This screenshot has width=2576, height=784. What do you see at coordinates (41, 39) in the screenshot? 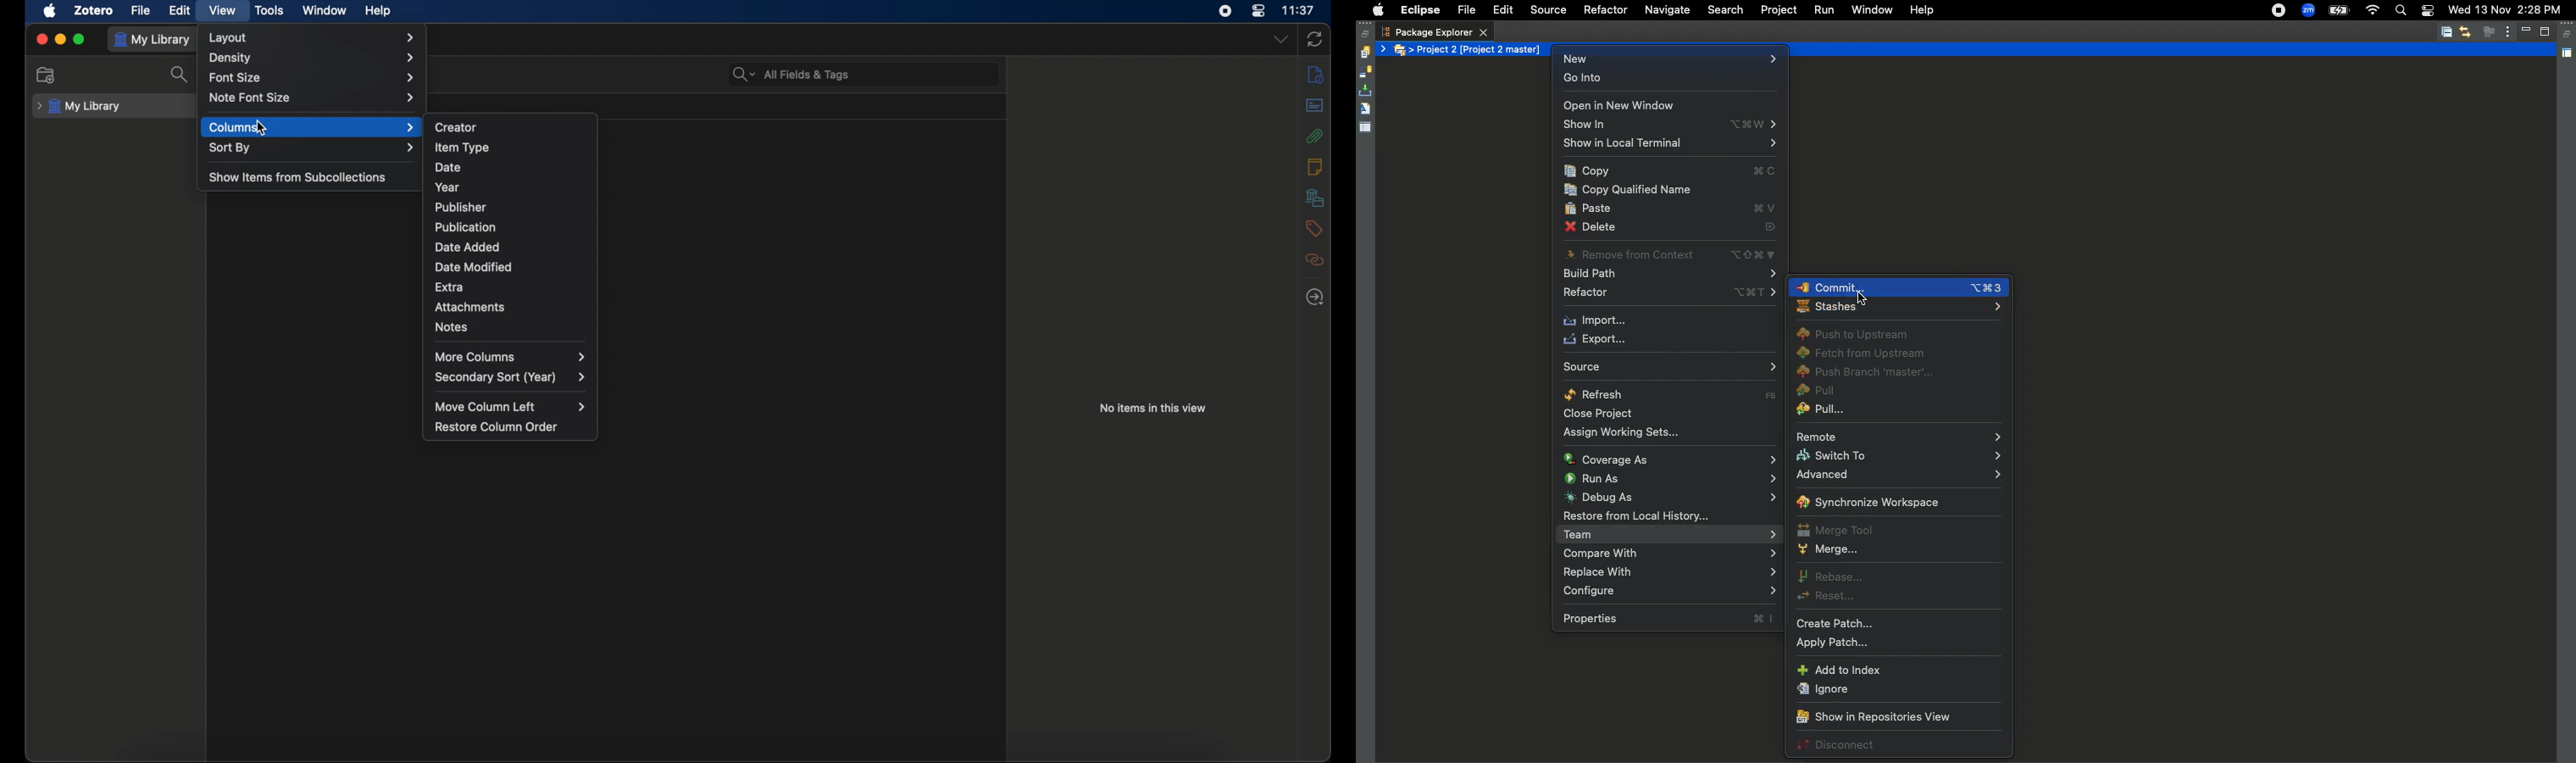
I see `close` at bounding box center [41, 39].